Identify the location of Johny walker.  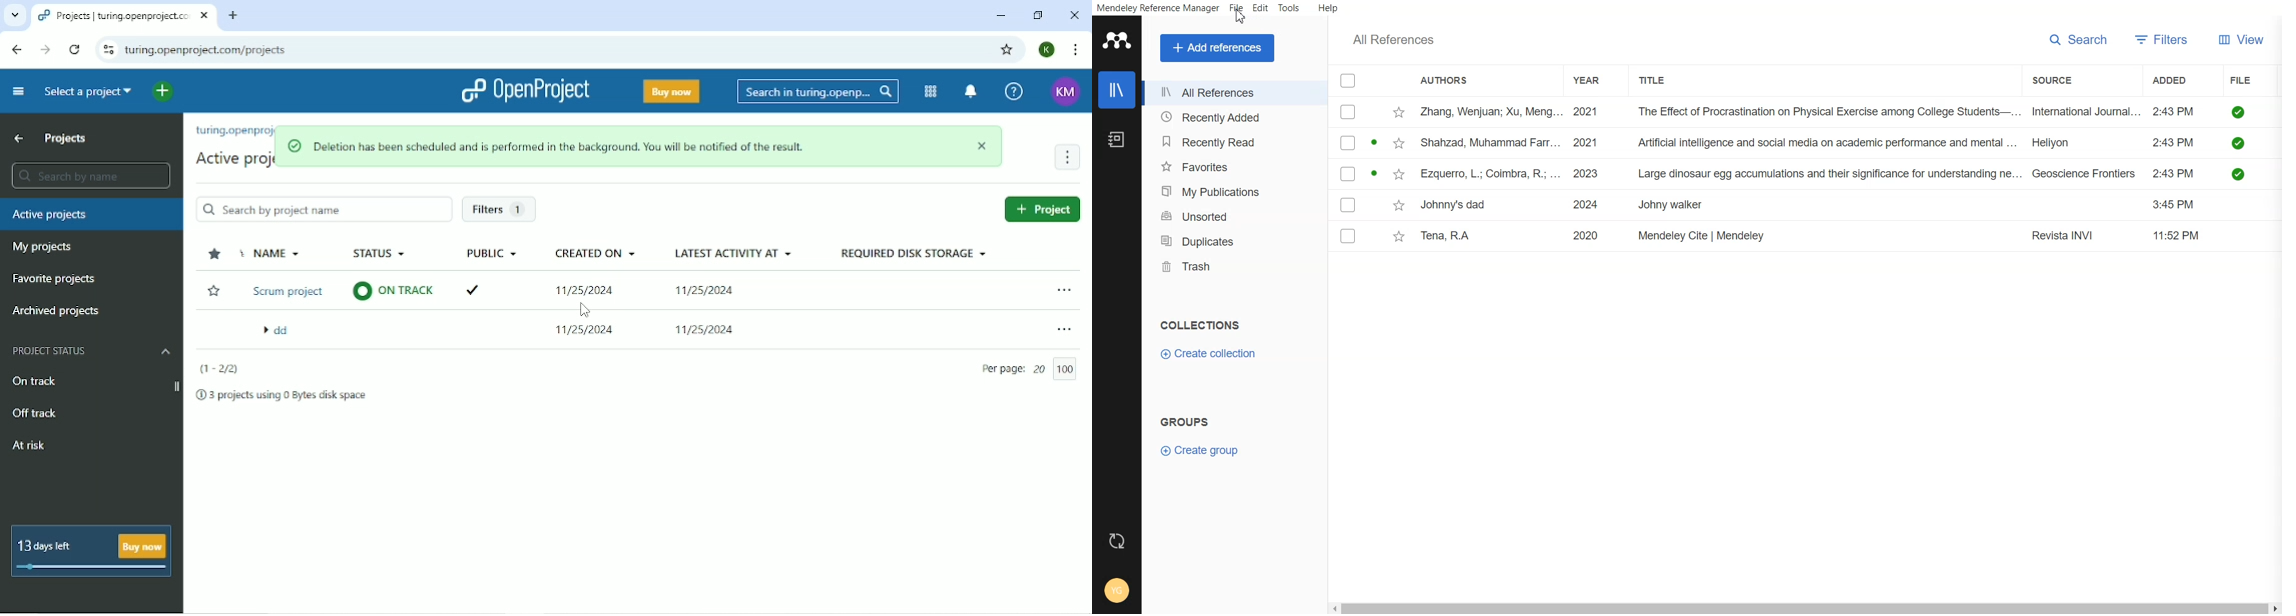
(1672, 206).